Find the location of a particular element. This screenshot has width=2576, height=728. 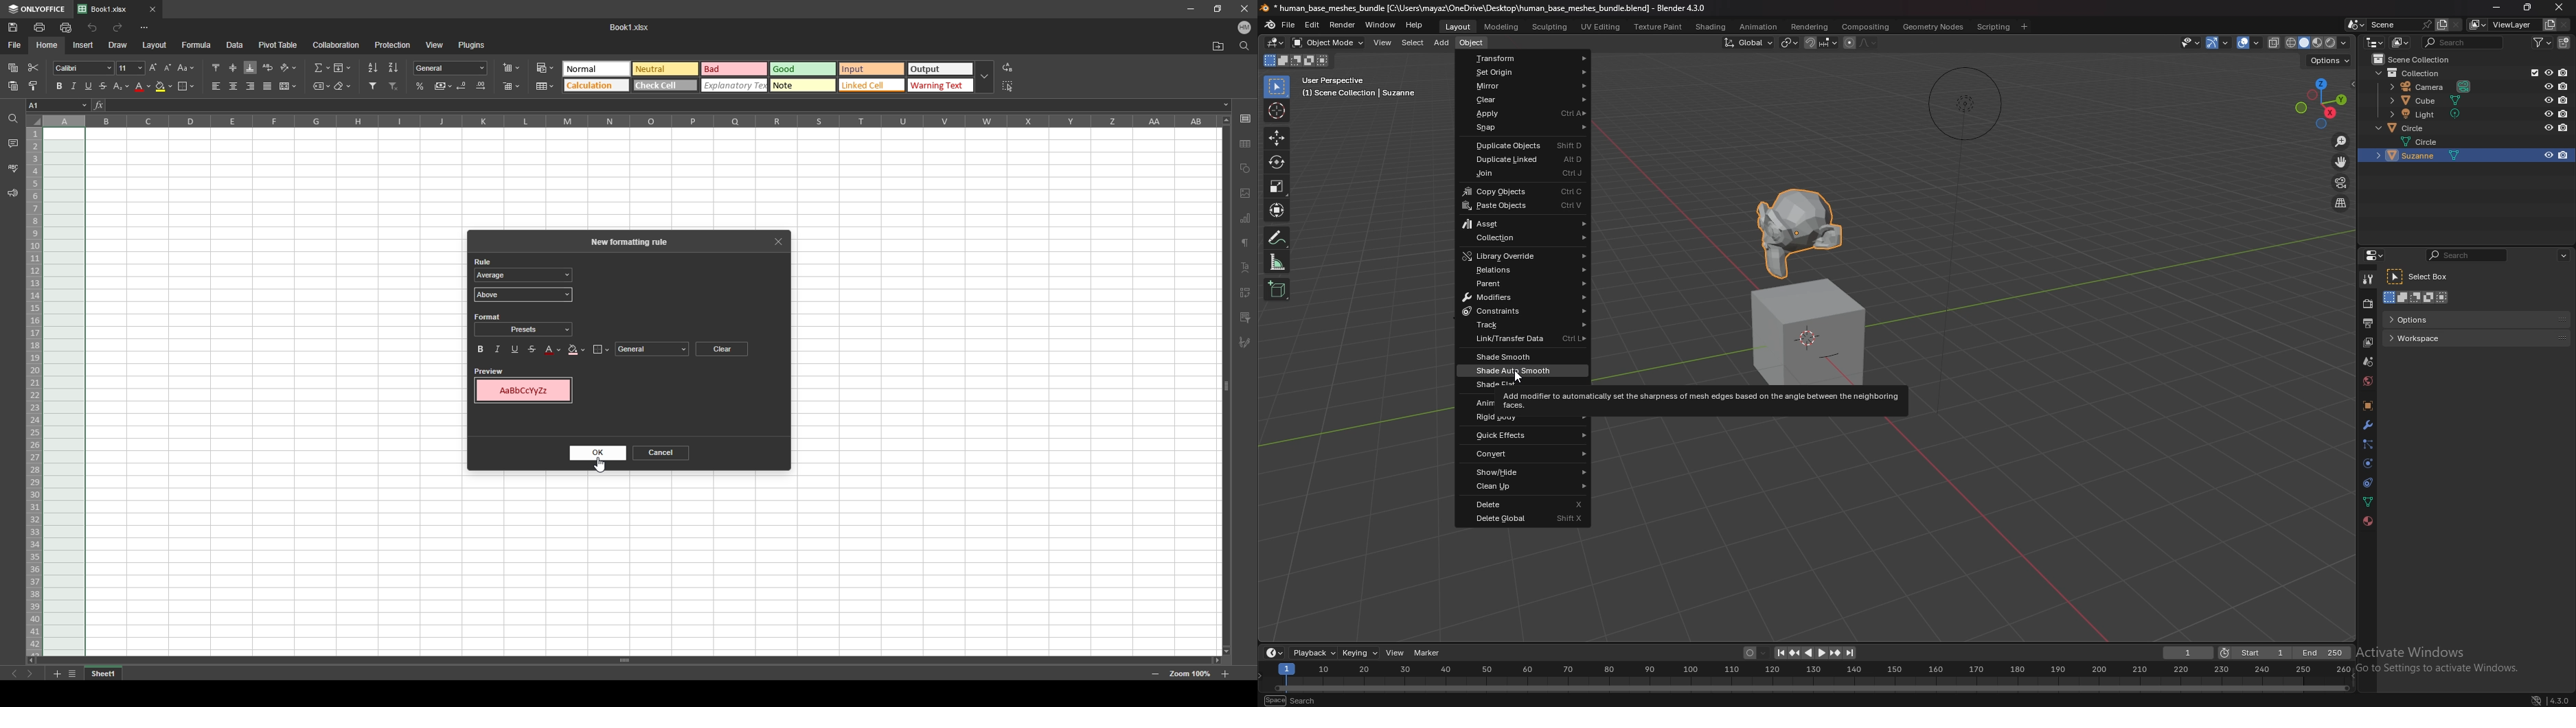

italic is located at coordinates (73, 86).